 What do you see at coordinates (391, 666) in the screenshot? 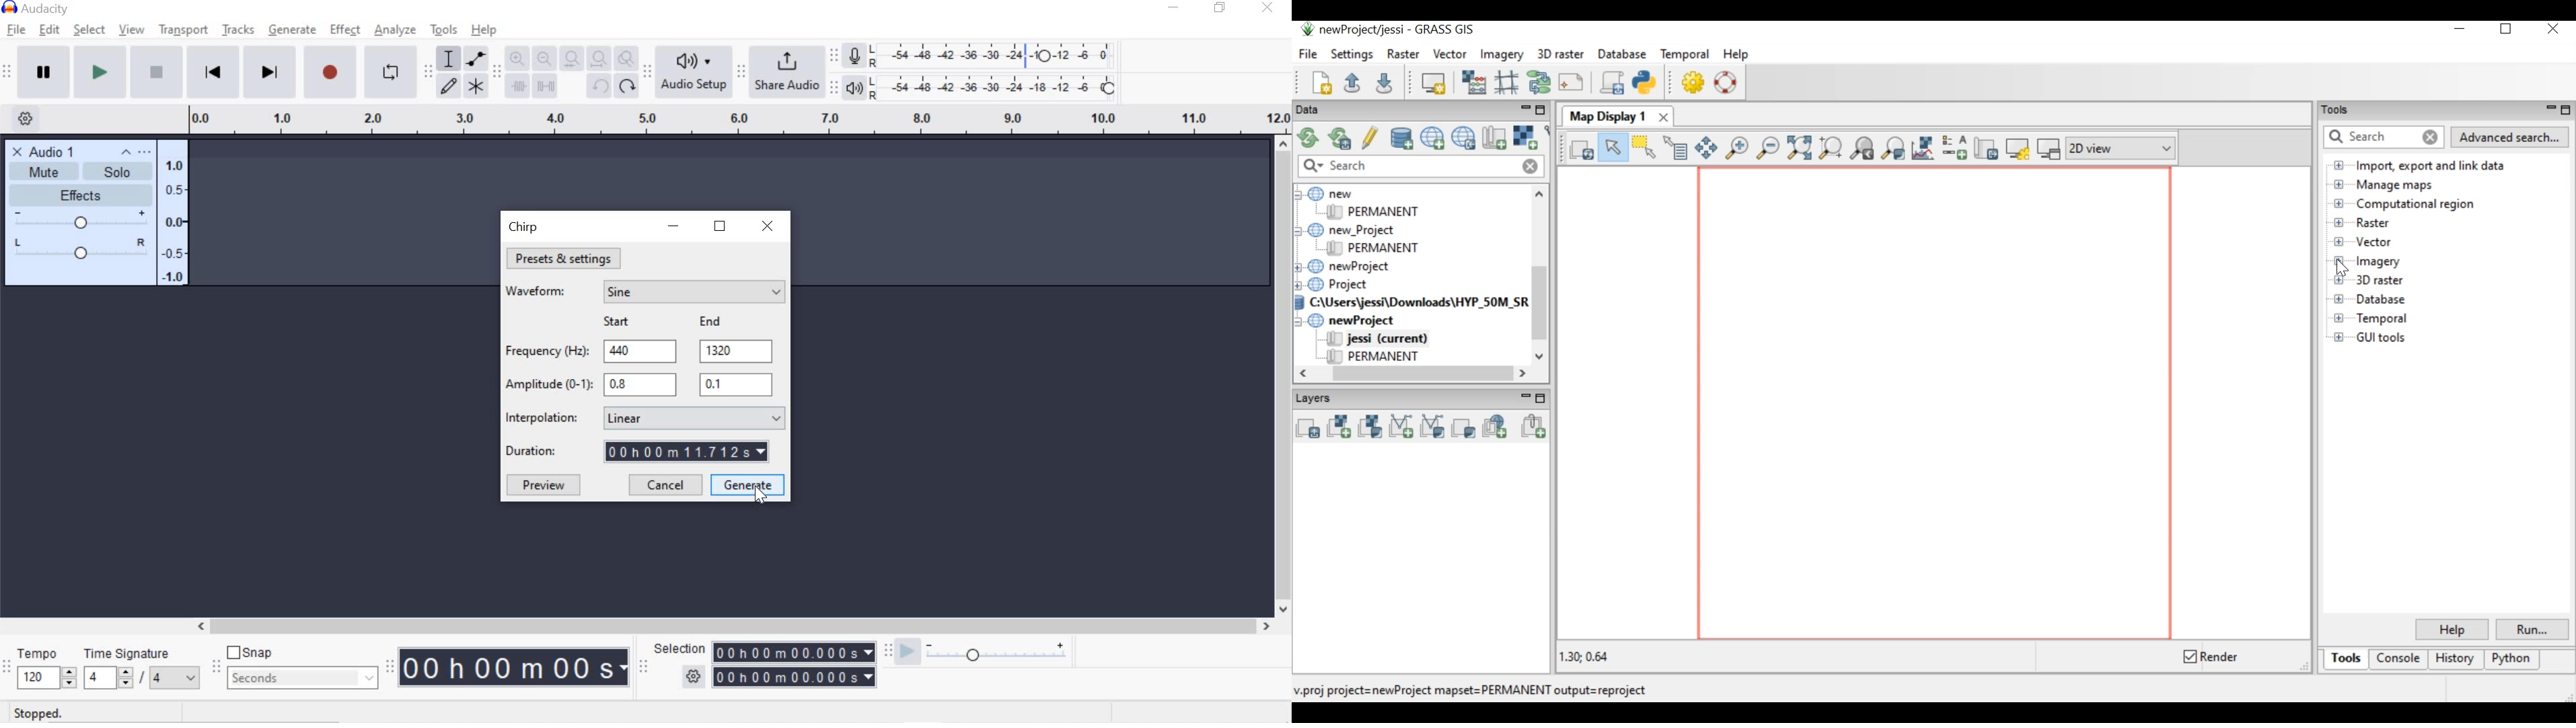
I see `Time Toolbar` at bounding box center [391, 666].